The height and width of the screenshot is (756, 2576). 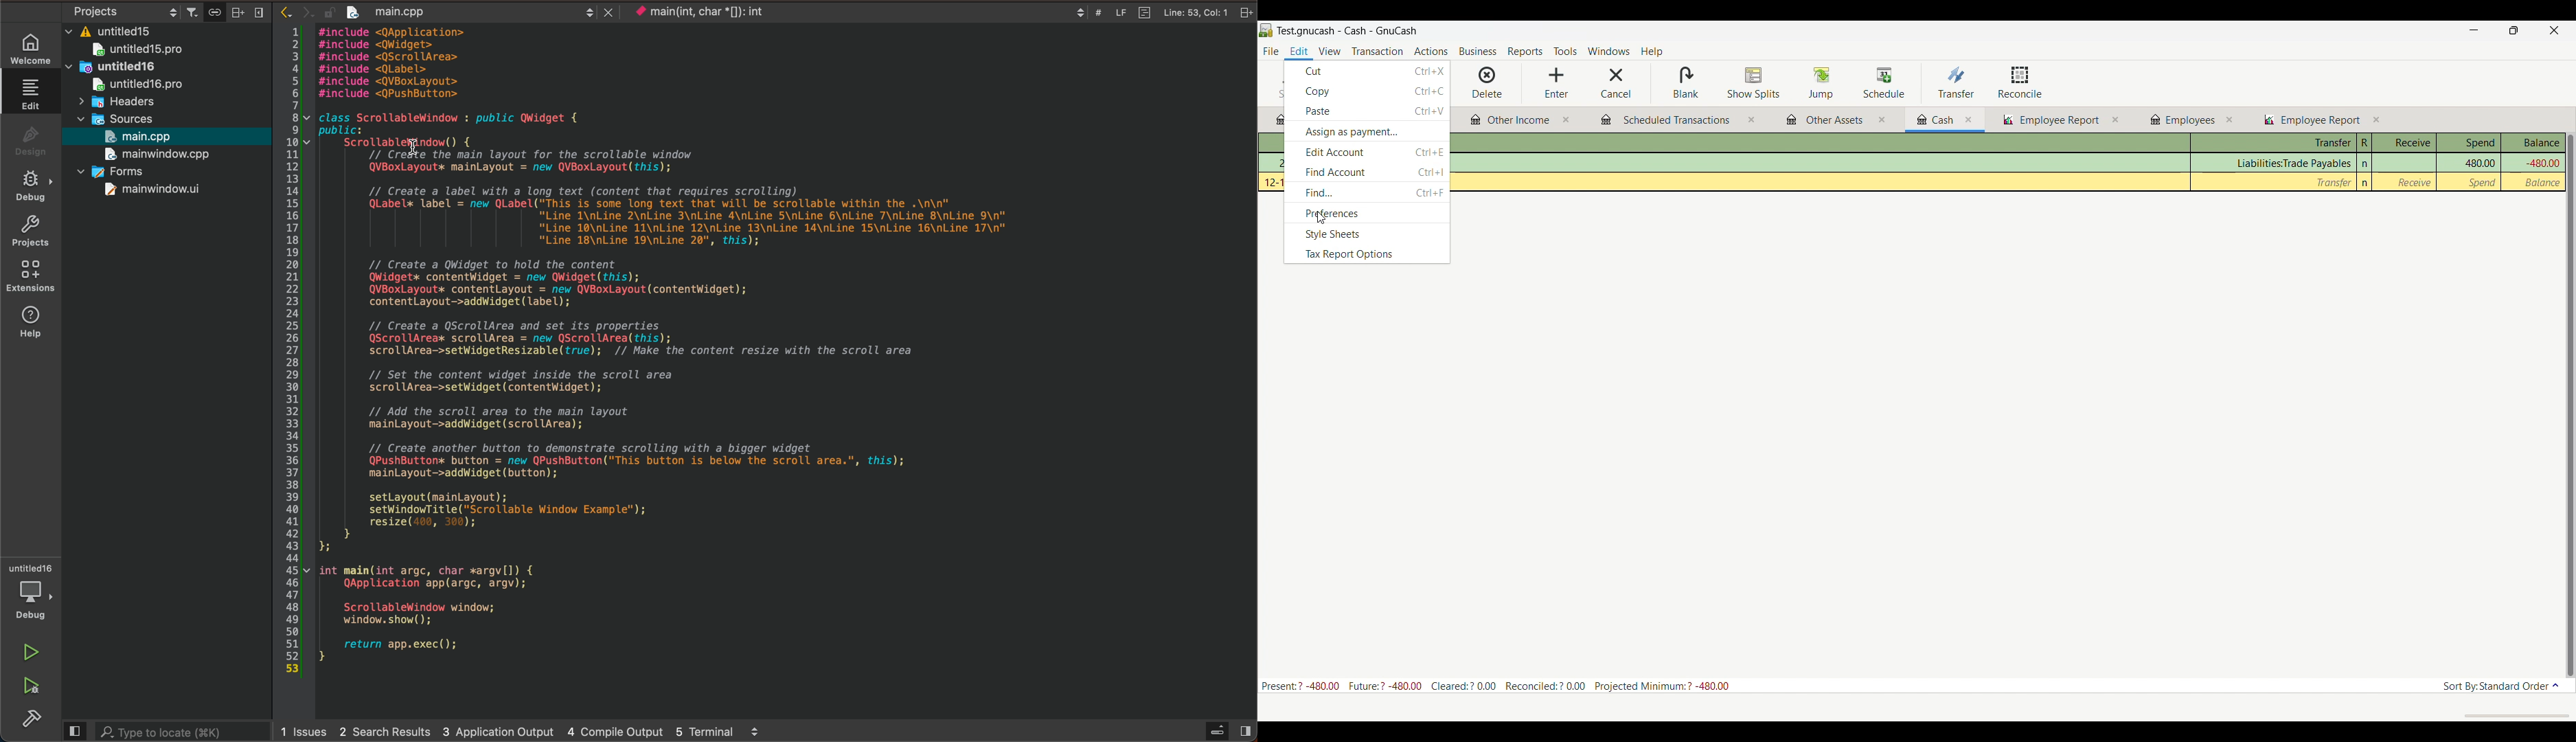 I want to click on Close interface, so click(x=2554, y=30).